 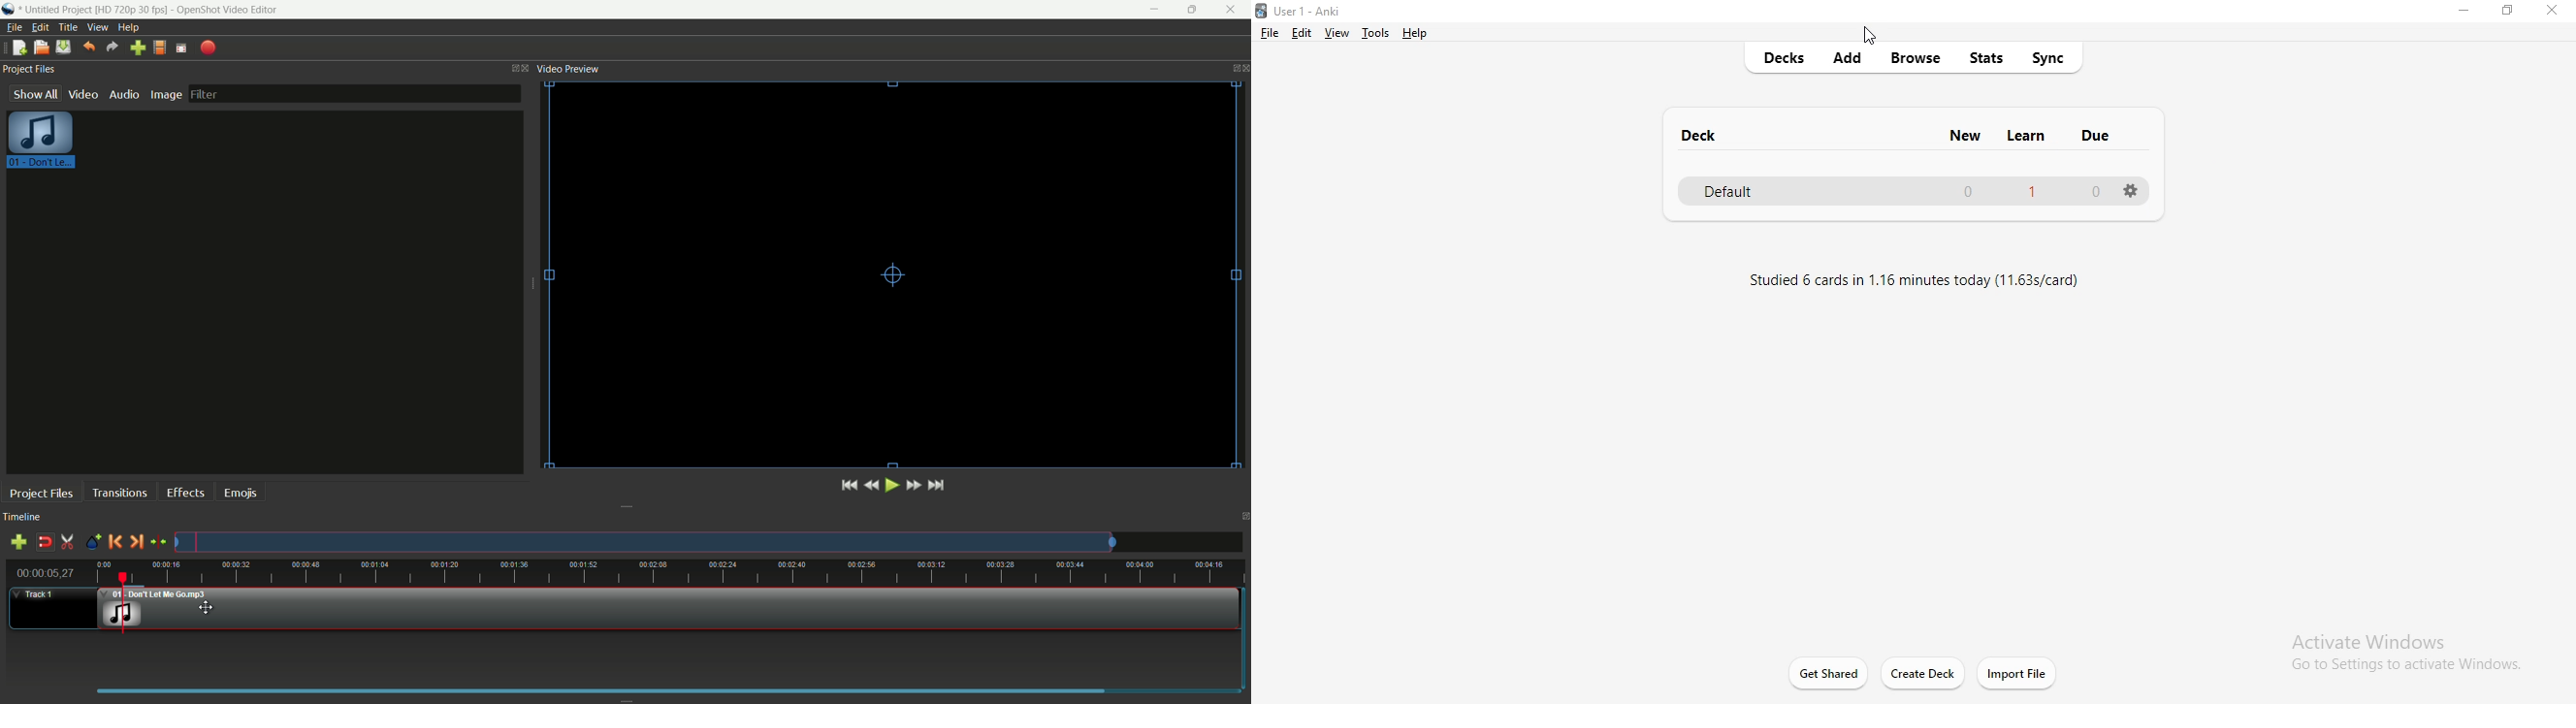 What do you see at coordinates (29, 70) in the screenshot?
I see `project files` at bounding box center [29, 70].